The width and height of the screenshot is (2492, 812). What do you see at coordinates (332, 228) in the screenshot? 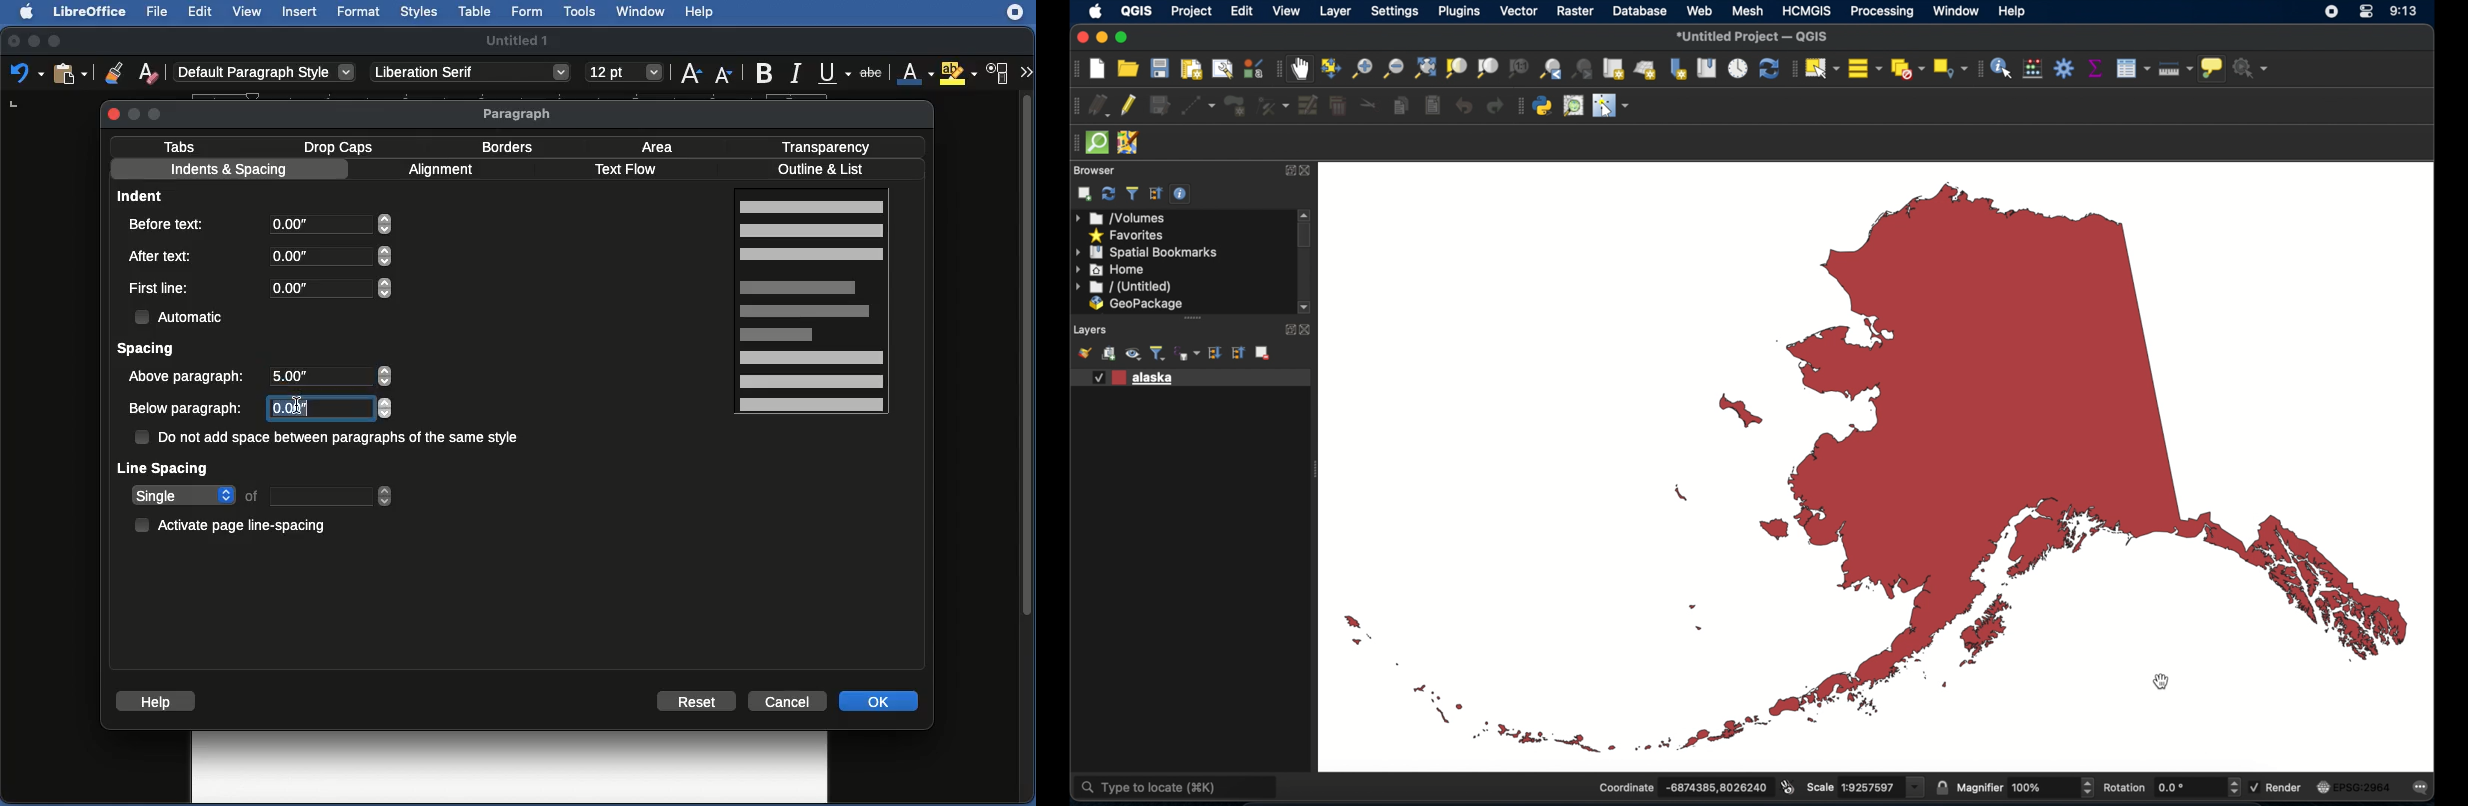
I see `0.00"` at bounding box center [332, 228].